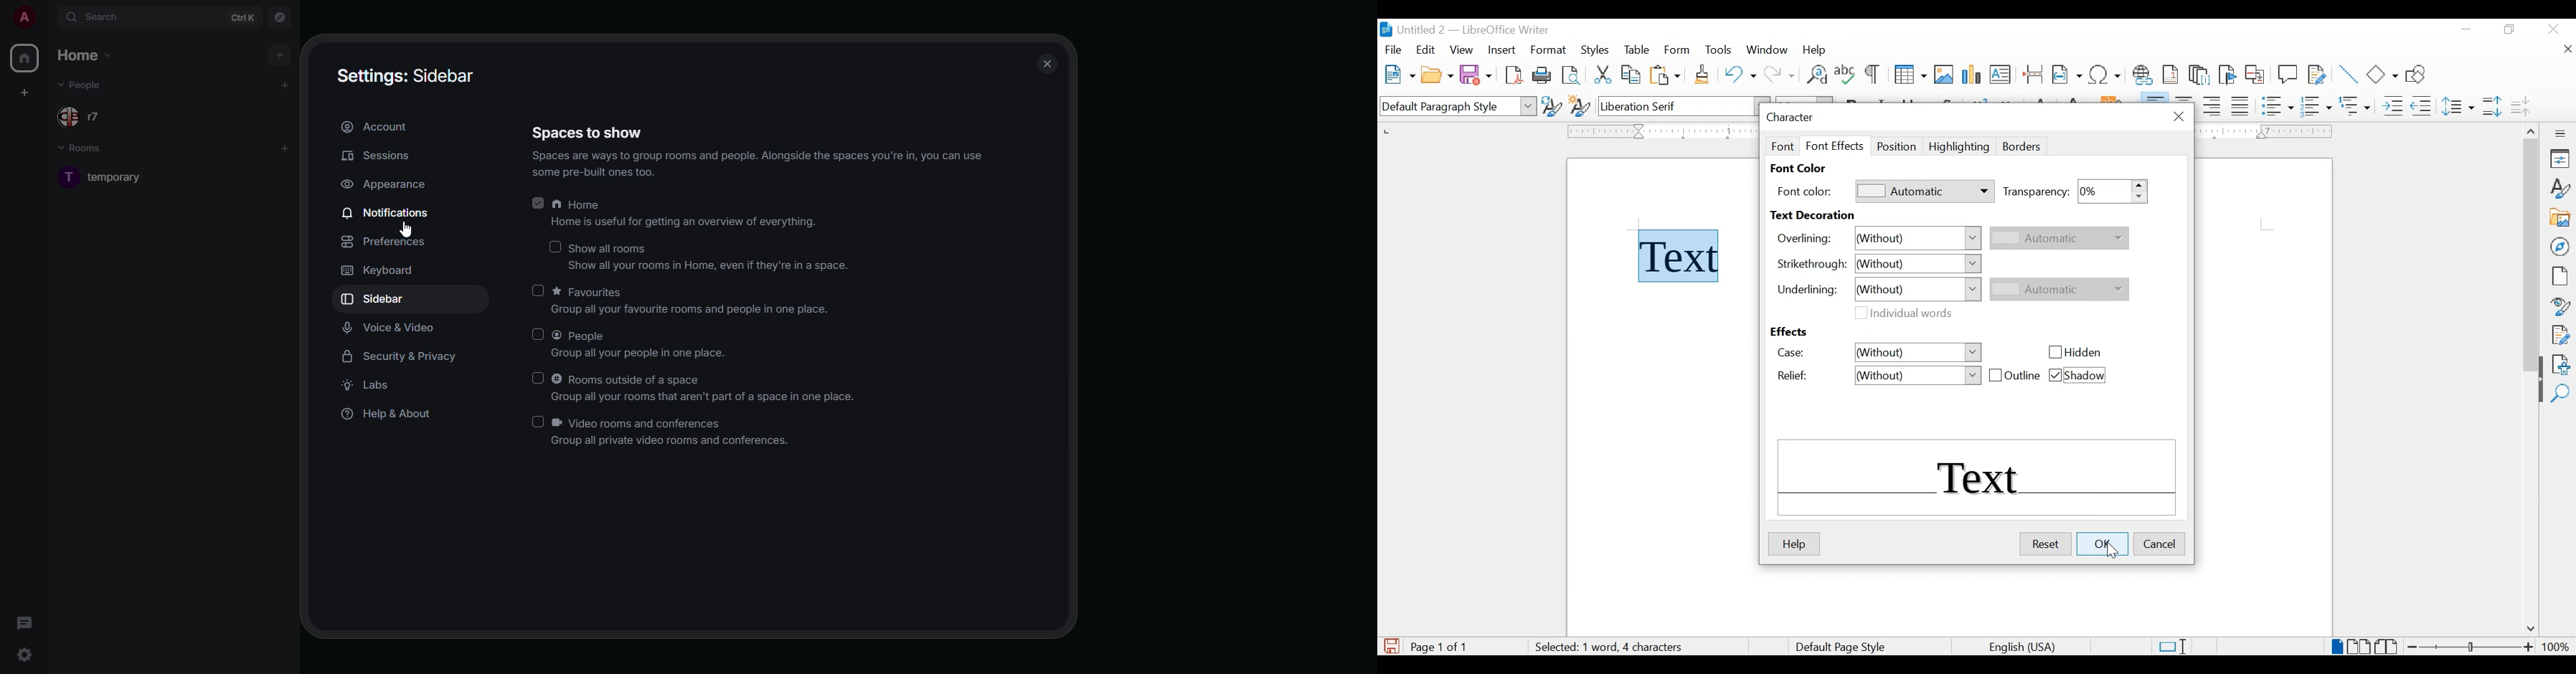  Describe the element at coordinates (2561, 305) in the screenshot. I see `style inspector` at that location.